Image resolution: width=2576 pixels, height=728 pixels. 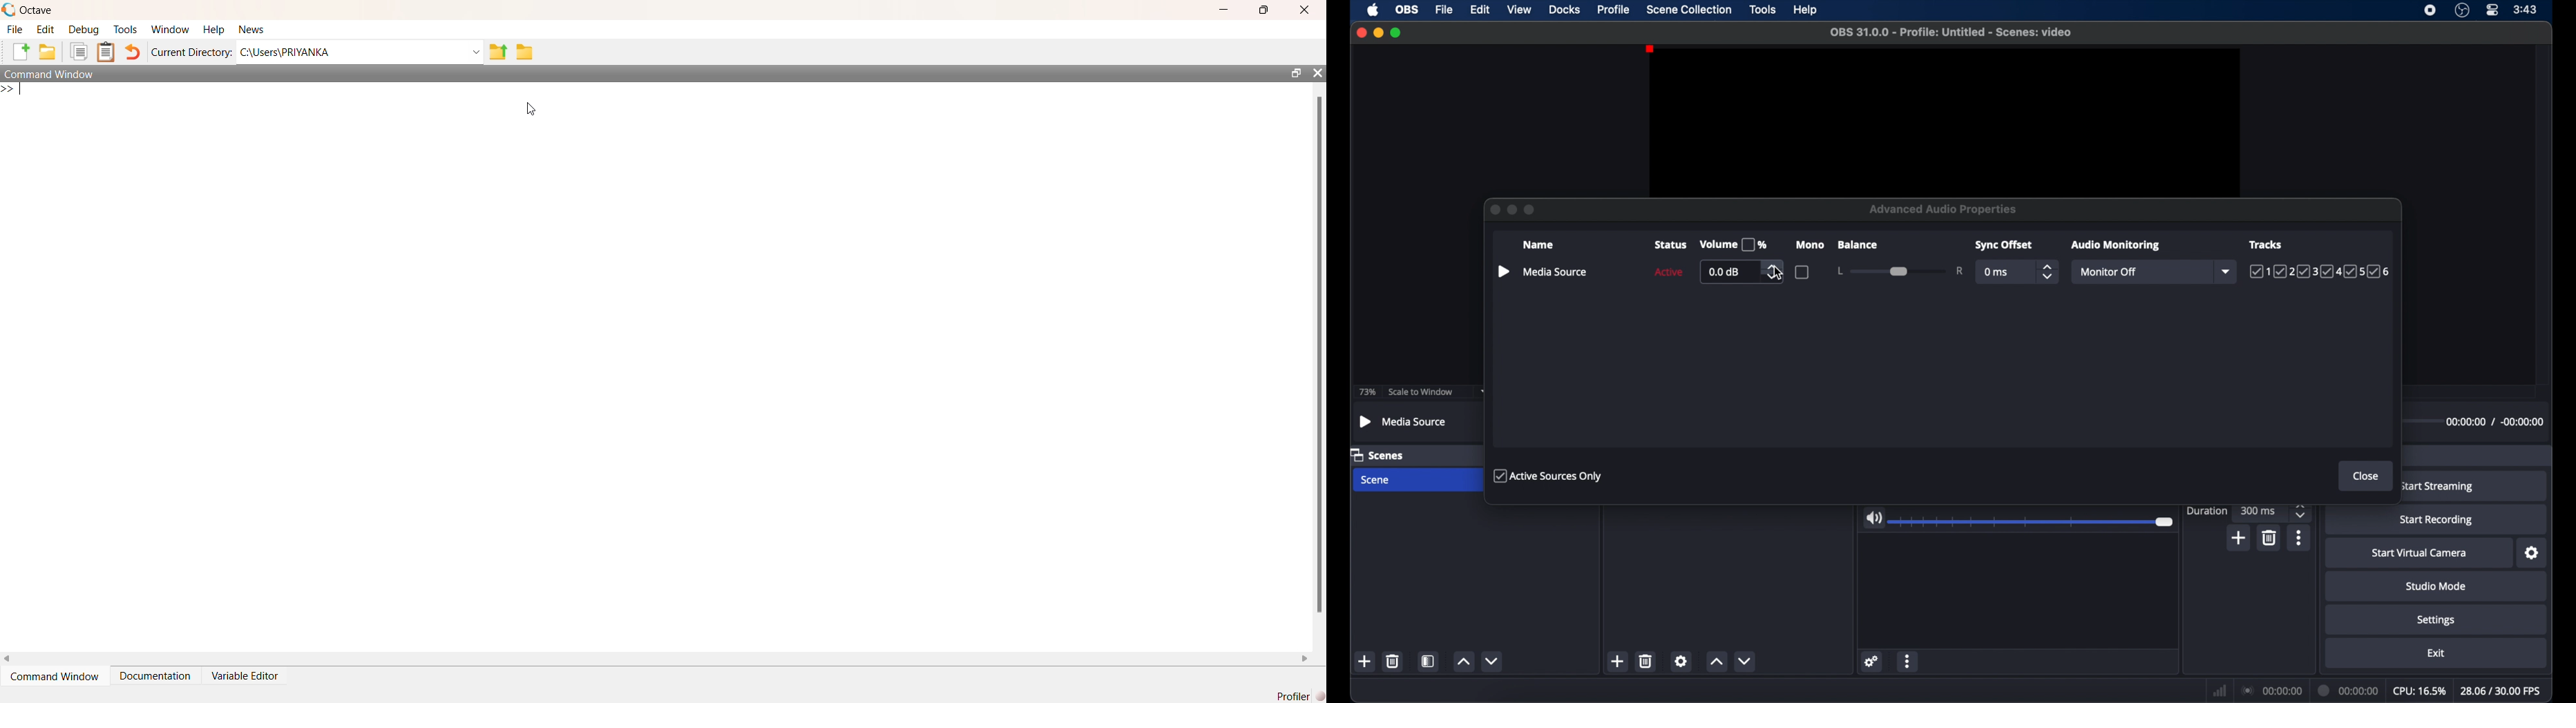 What do you see at coordinates (2437, 487) in the screenshot?
I see `start streaming` at bounding box center [2437, 487].